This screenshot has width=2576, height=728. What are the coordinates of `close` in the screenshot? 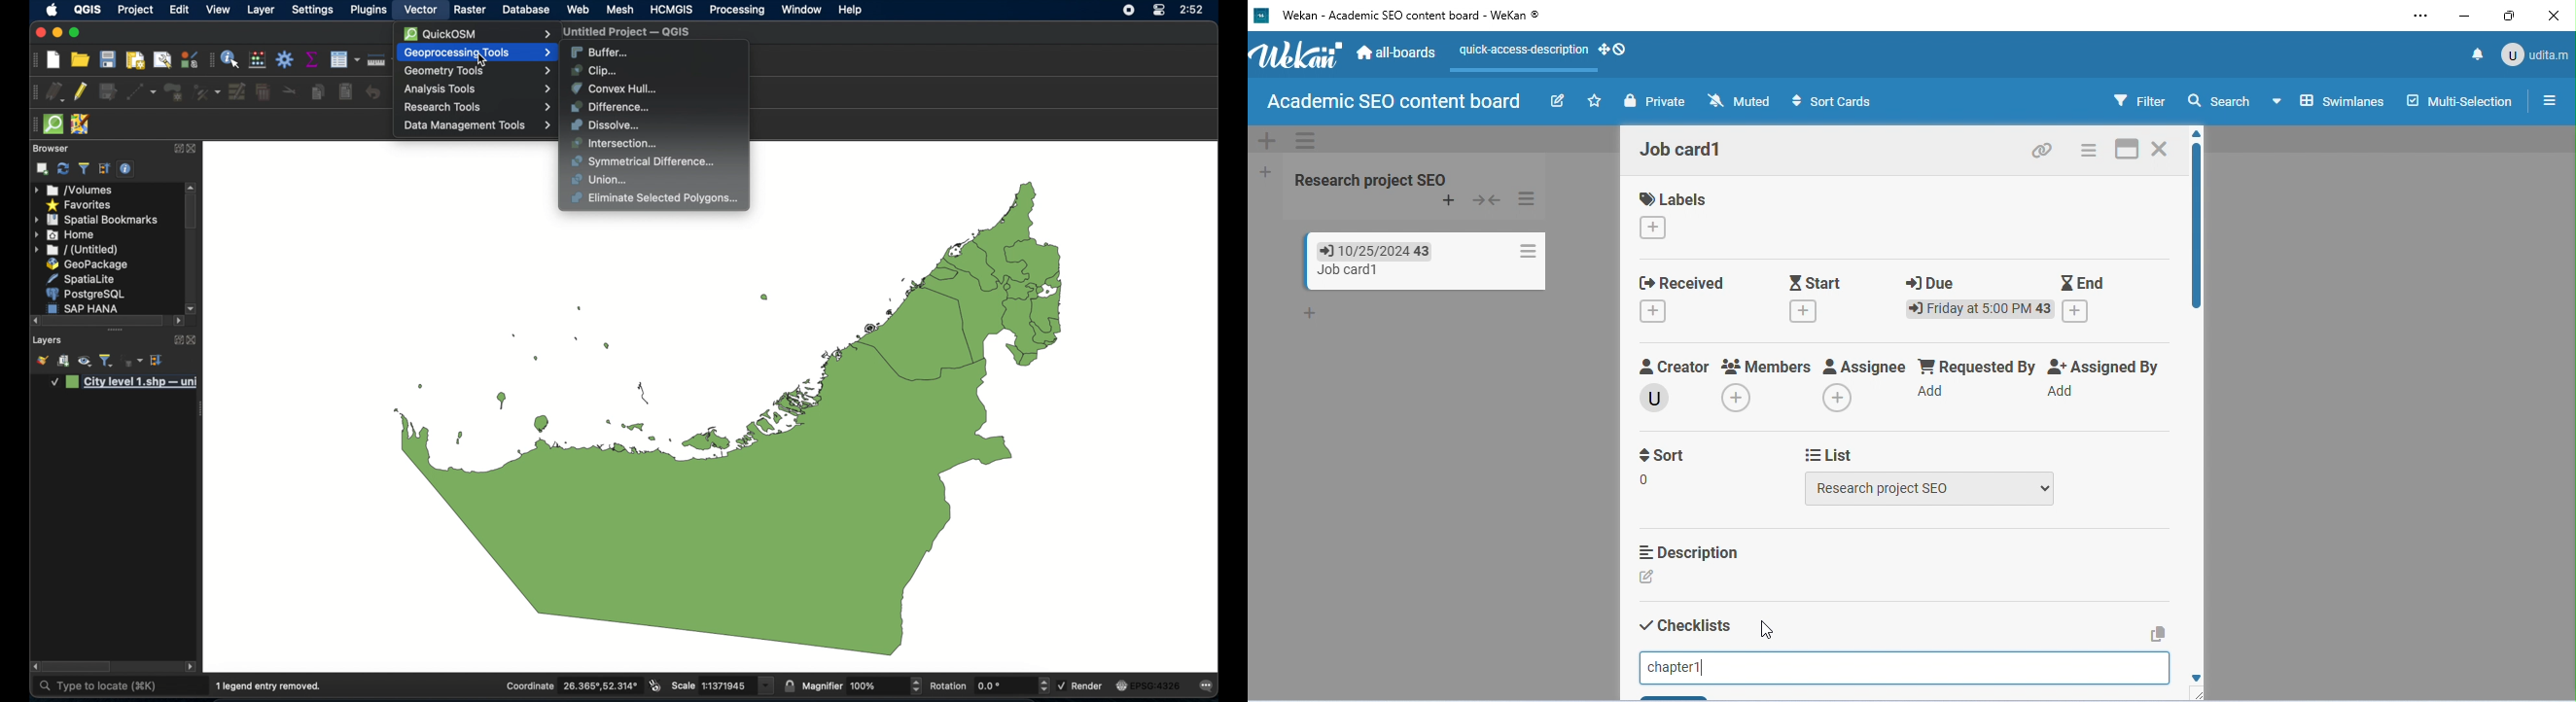 It's located at (2553, 17).